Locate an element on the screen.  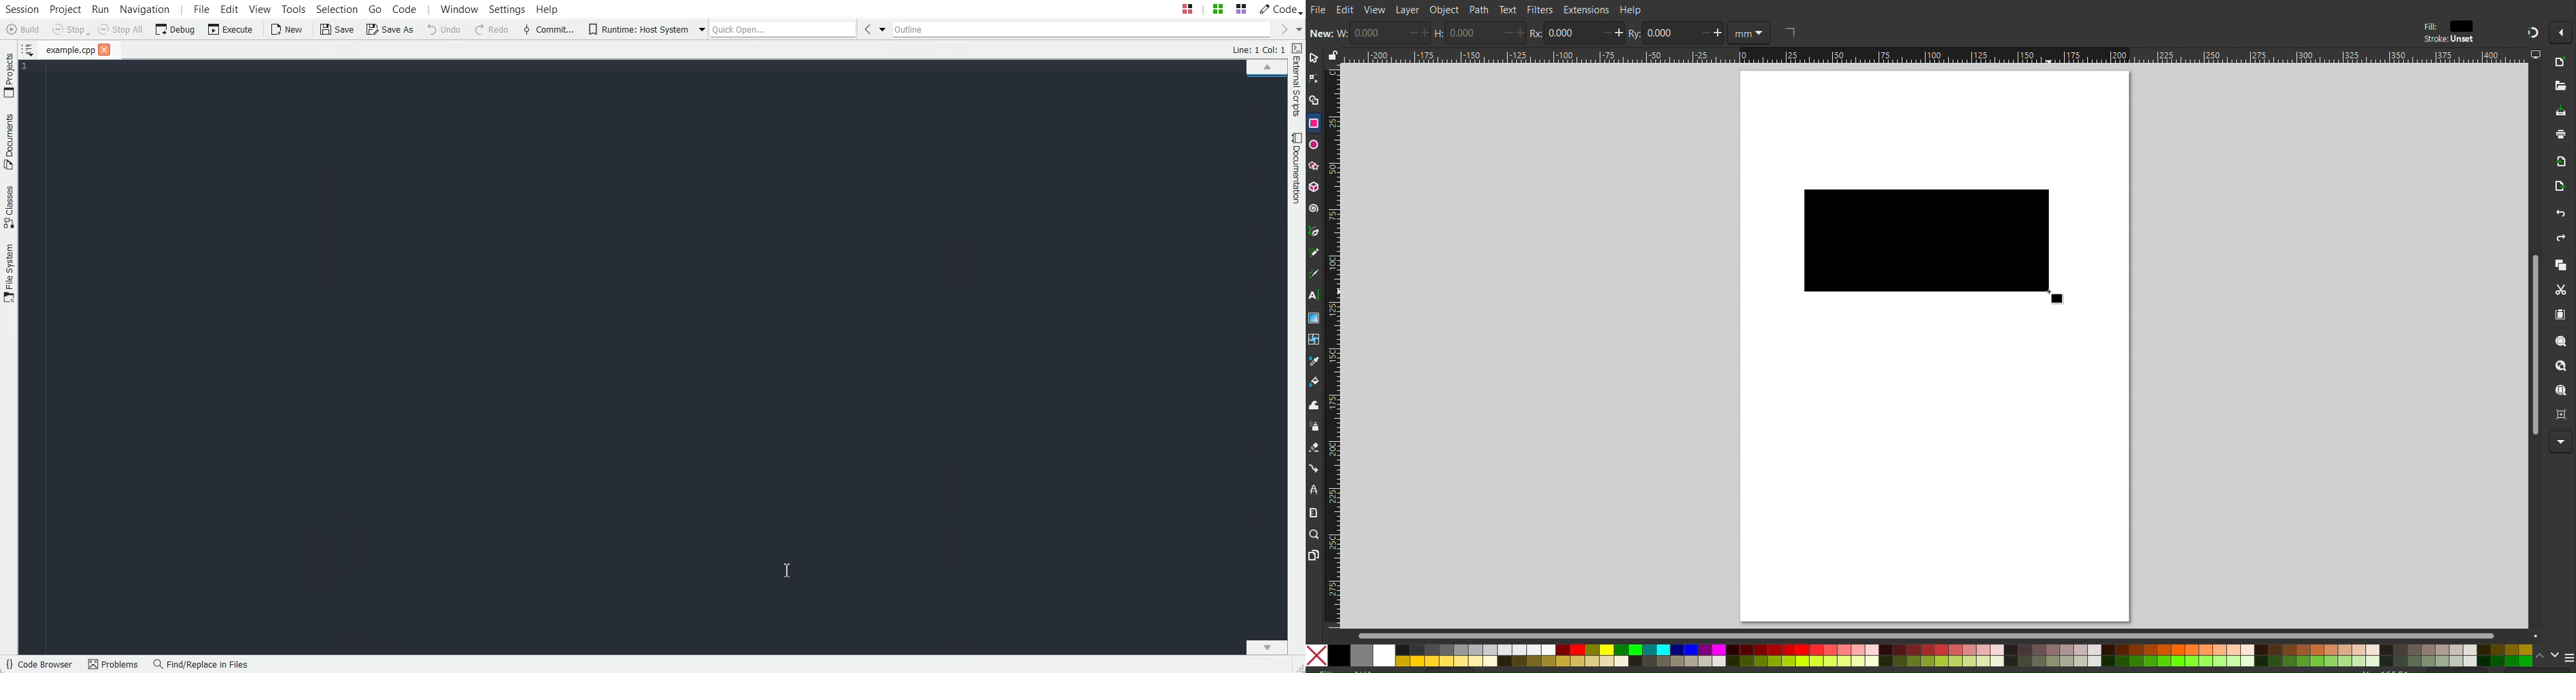
Text Tool is located at coordinates (1314, 295).